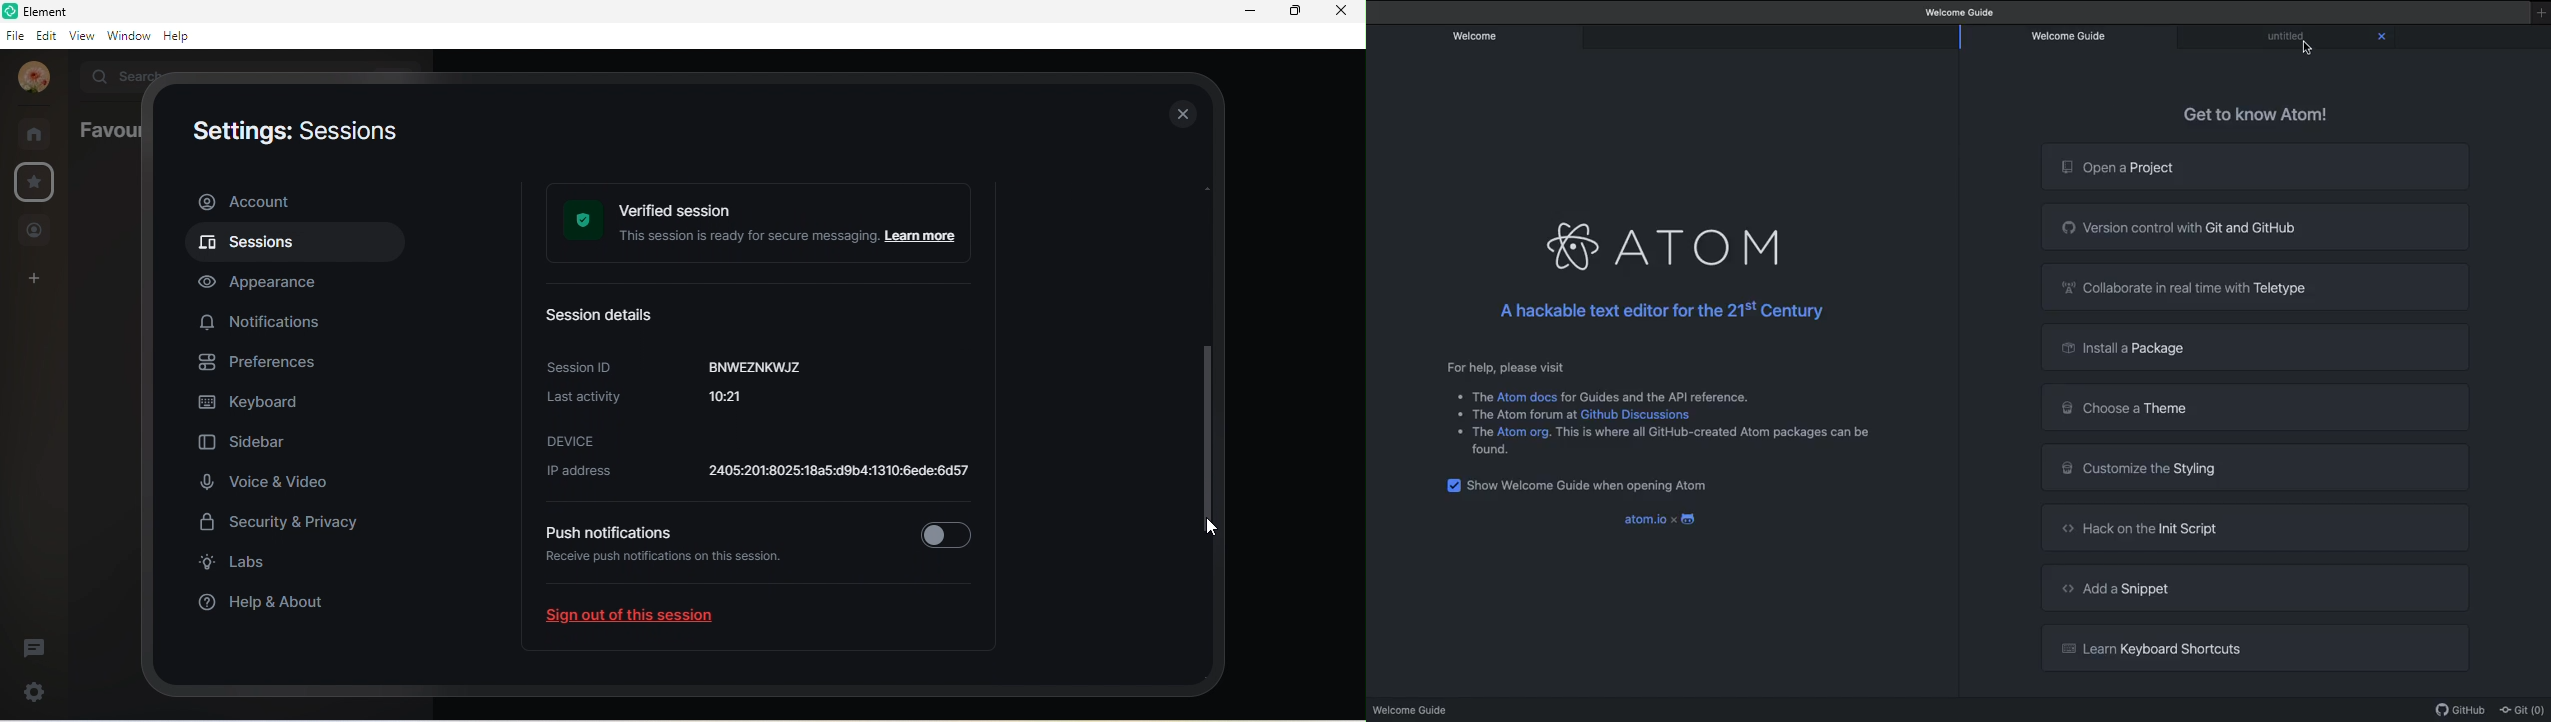 Image resolution: width=2576 pixels, height=728 pixels. I want to click on minimize, so click(1250, 11).